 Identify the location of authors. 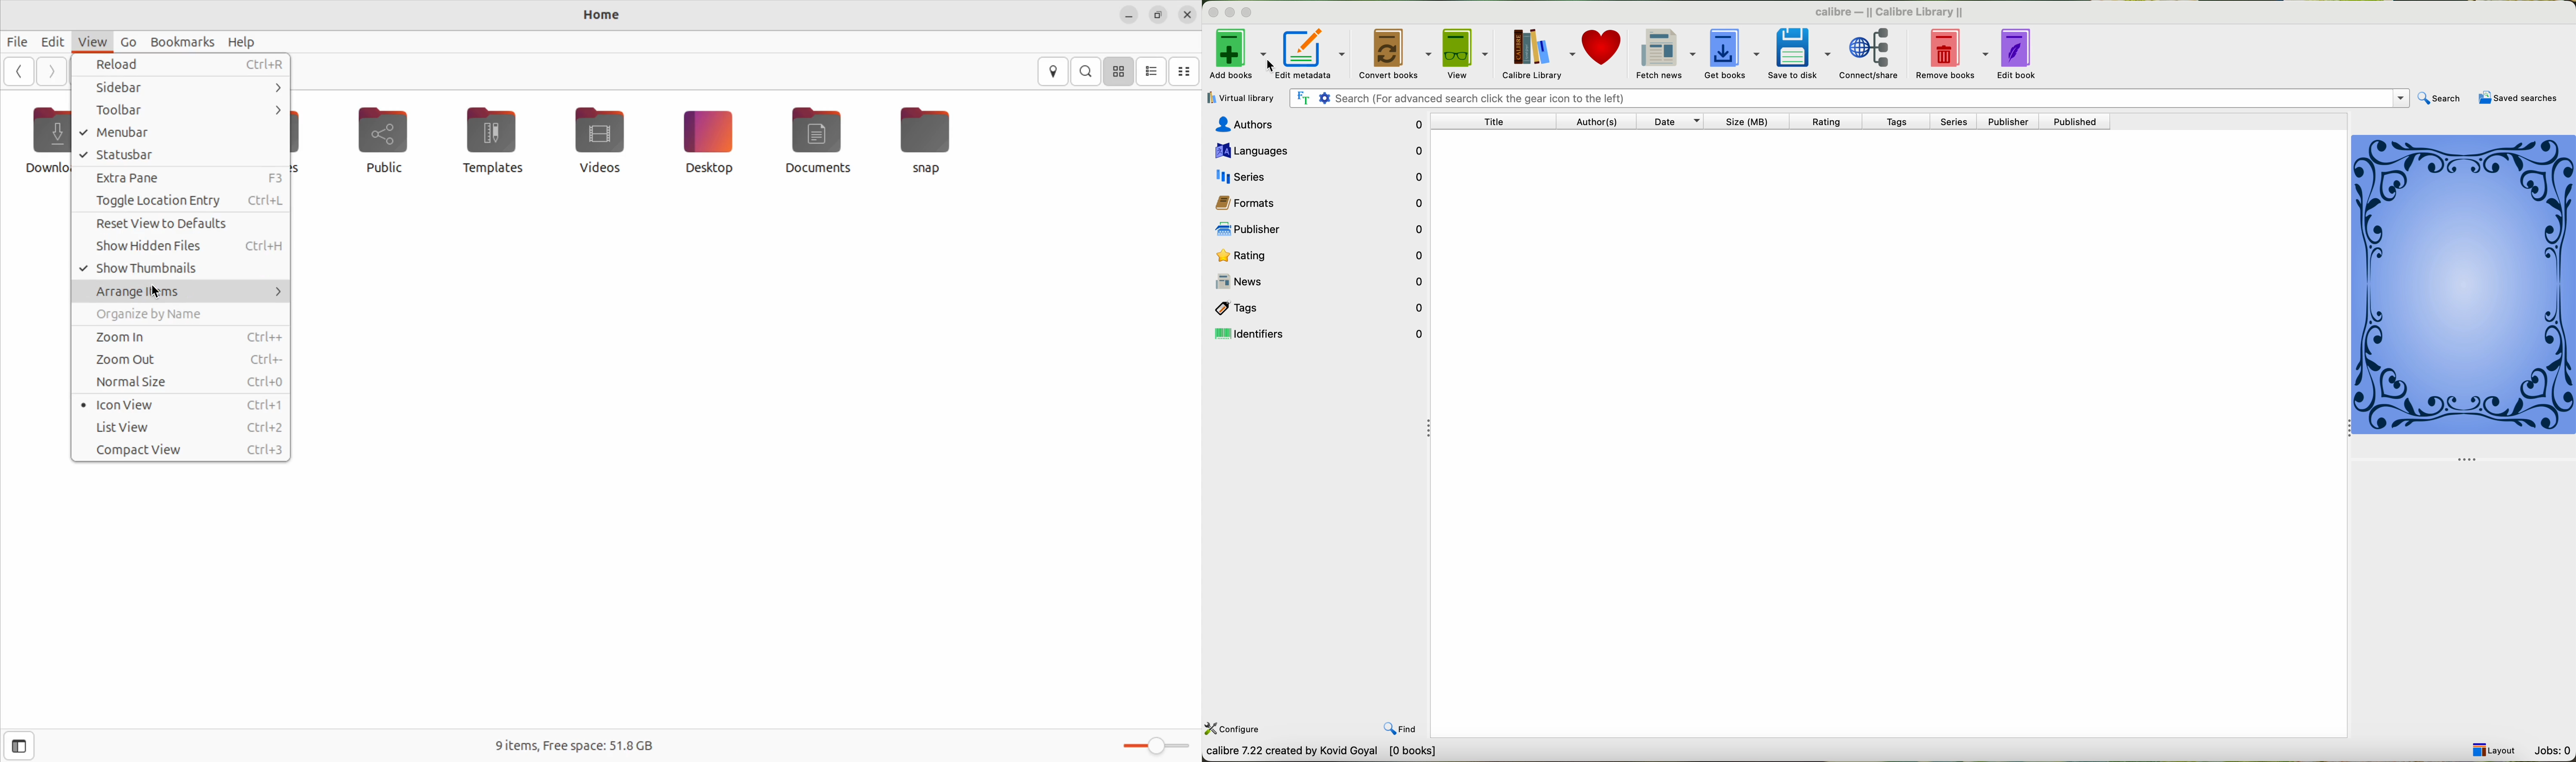
(1317, 125).